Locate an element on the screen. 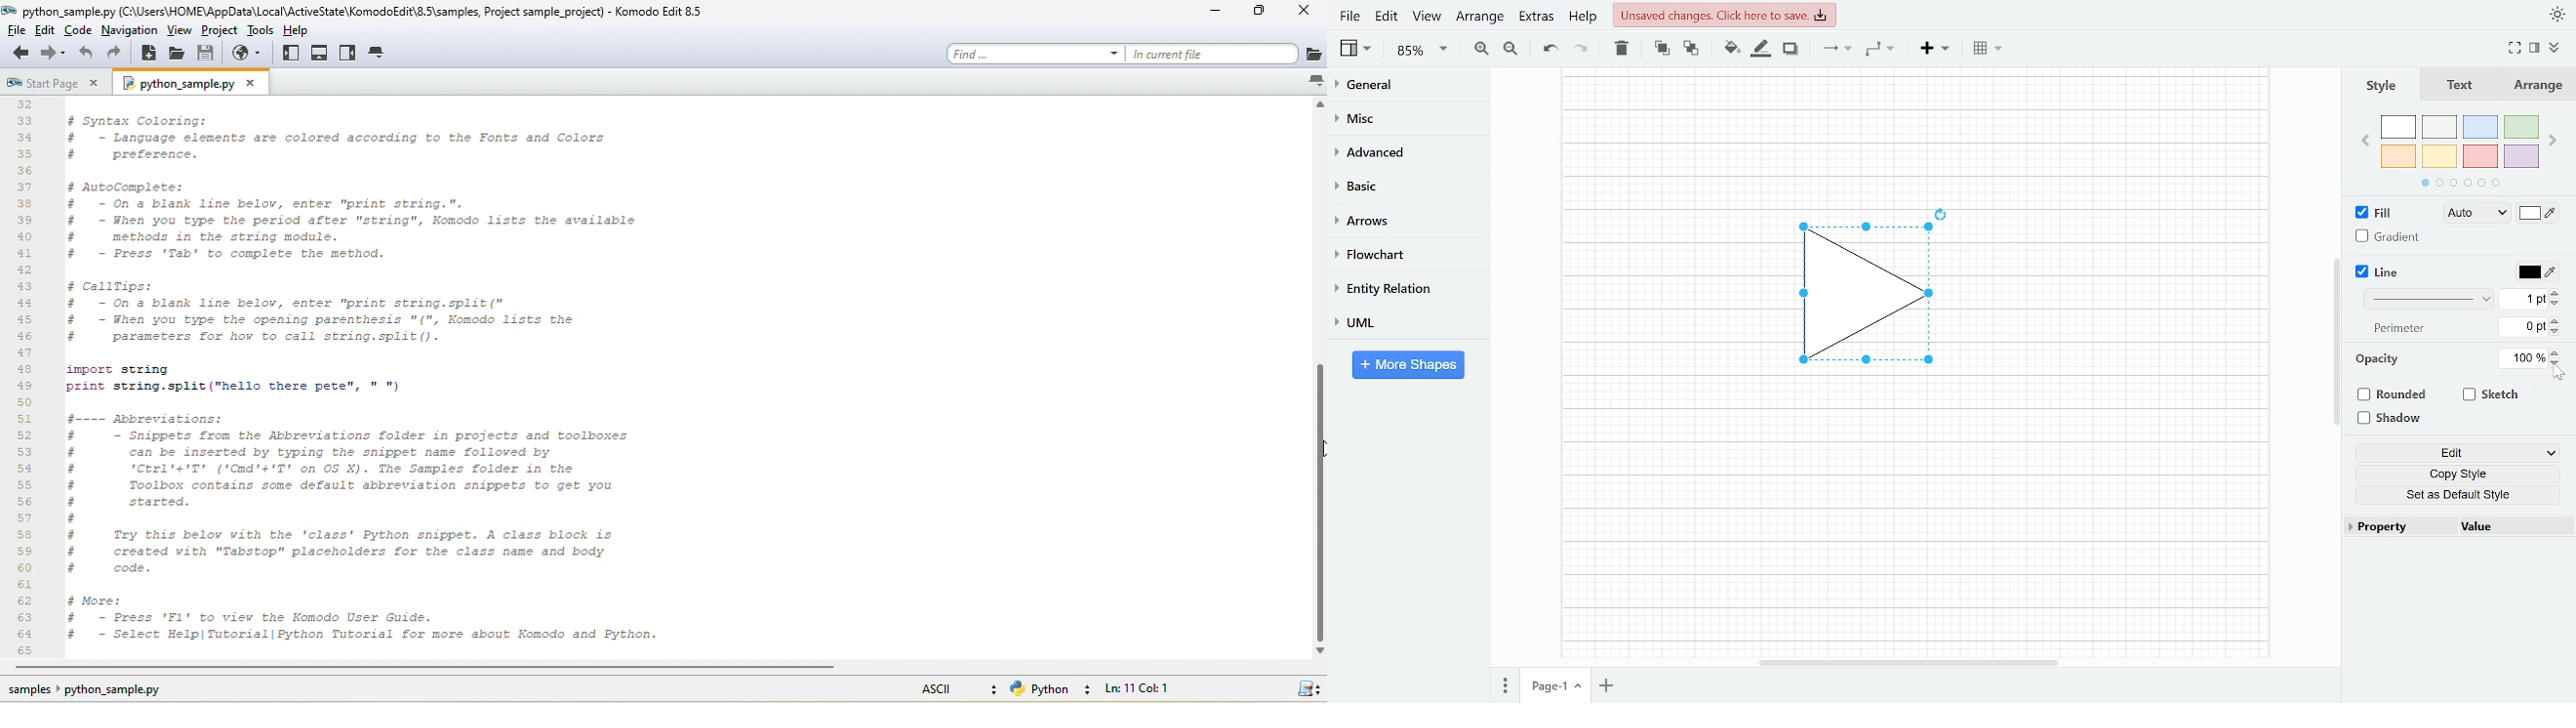 This screenshot has width=2576, height=728. MIsc is located at coordinates (1400, 117).